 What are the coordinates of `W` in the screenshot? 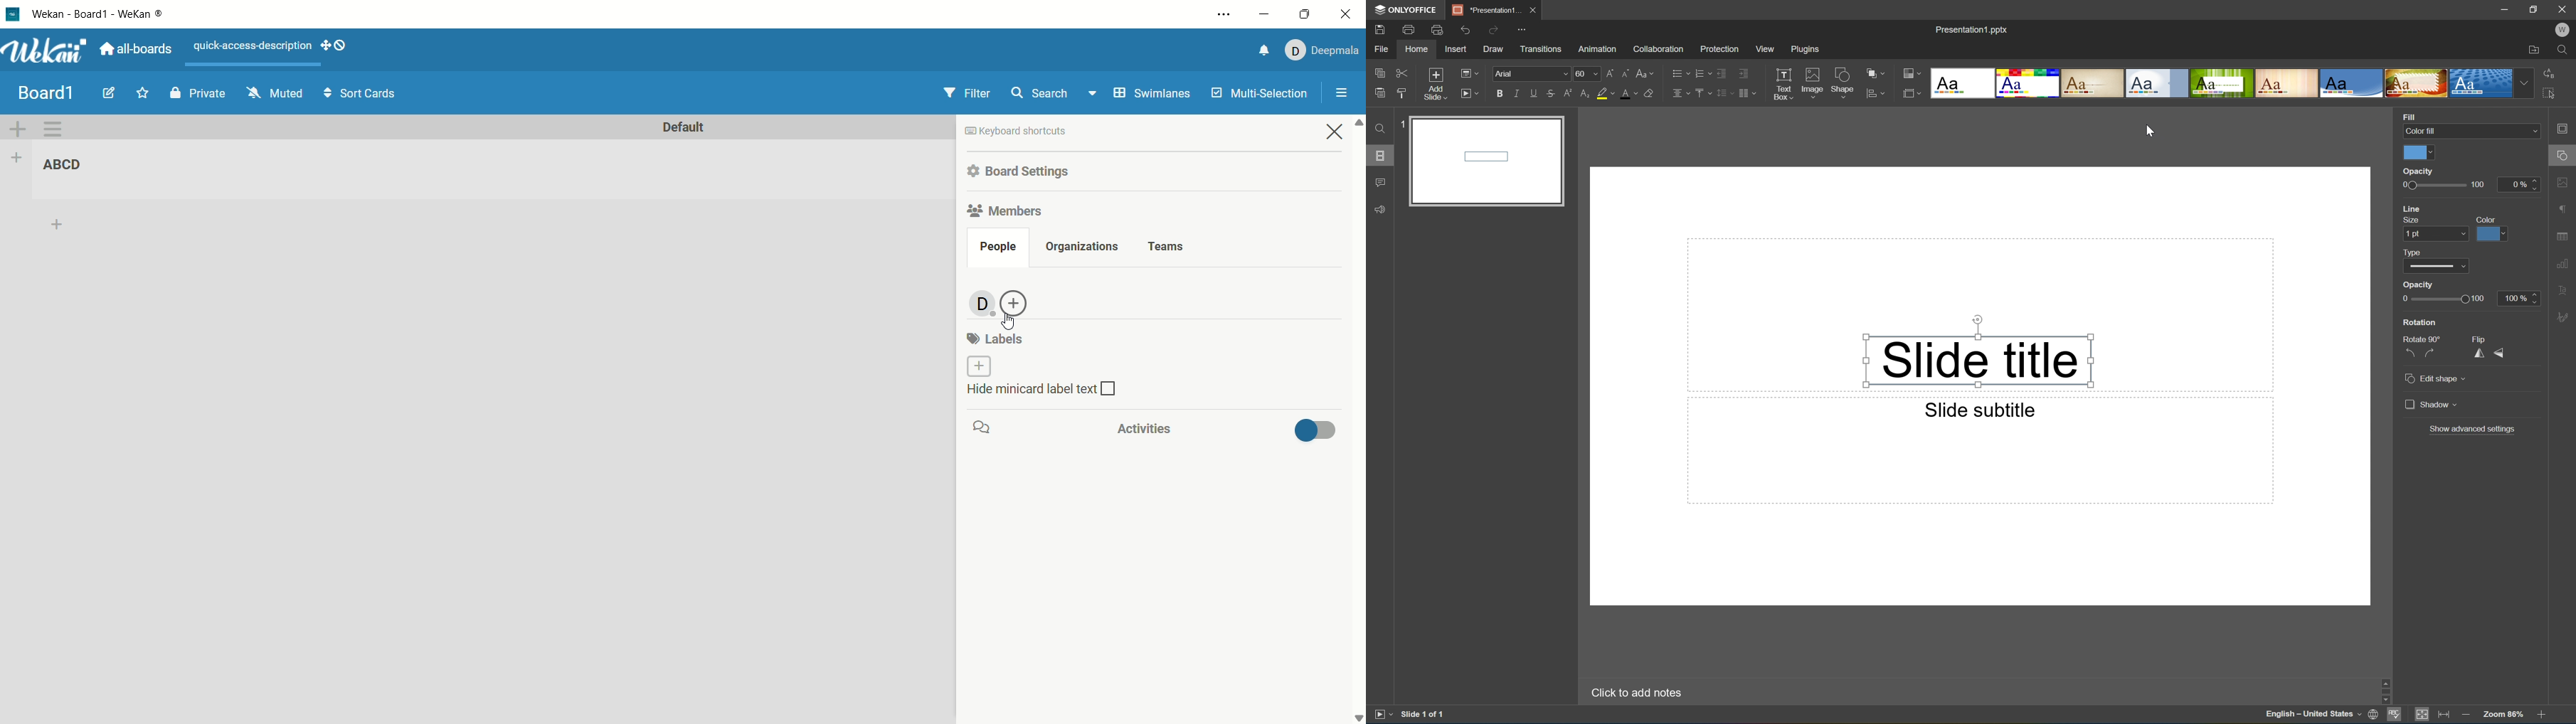 It's located at (2562, 28).